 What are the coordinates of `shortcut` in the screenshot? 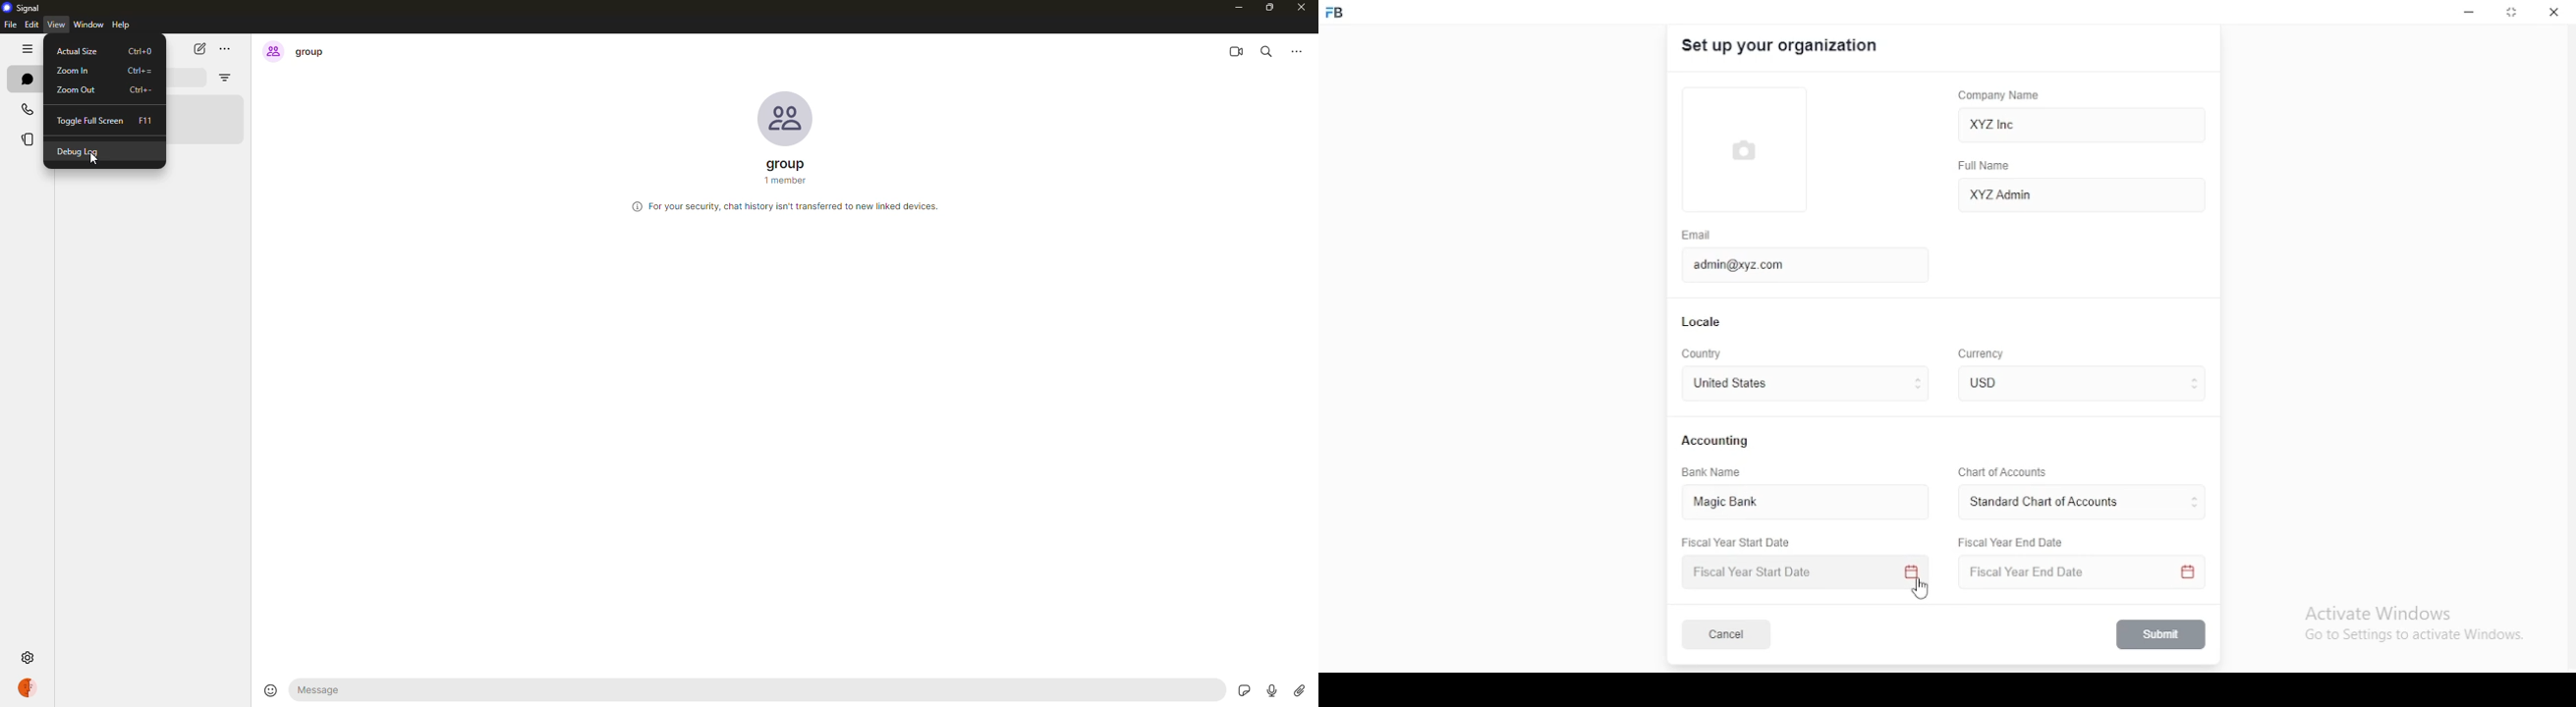 It's located at (141, 51).